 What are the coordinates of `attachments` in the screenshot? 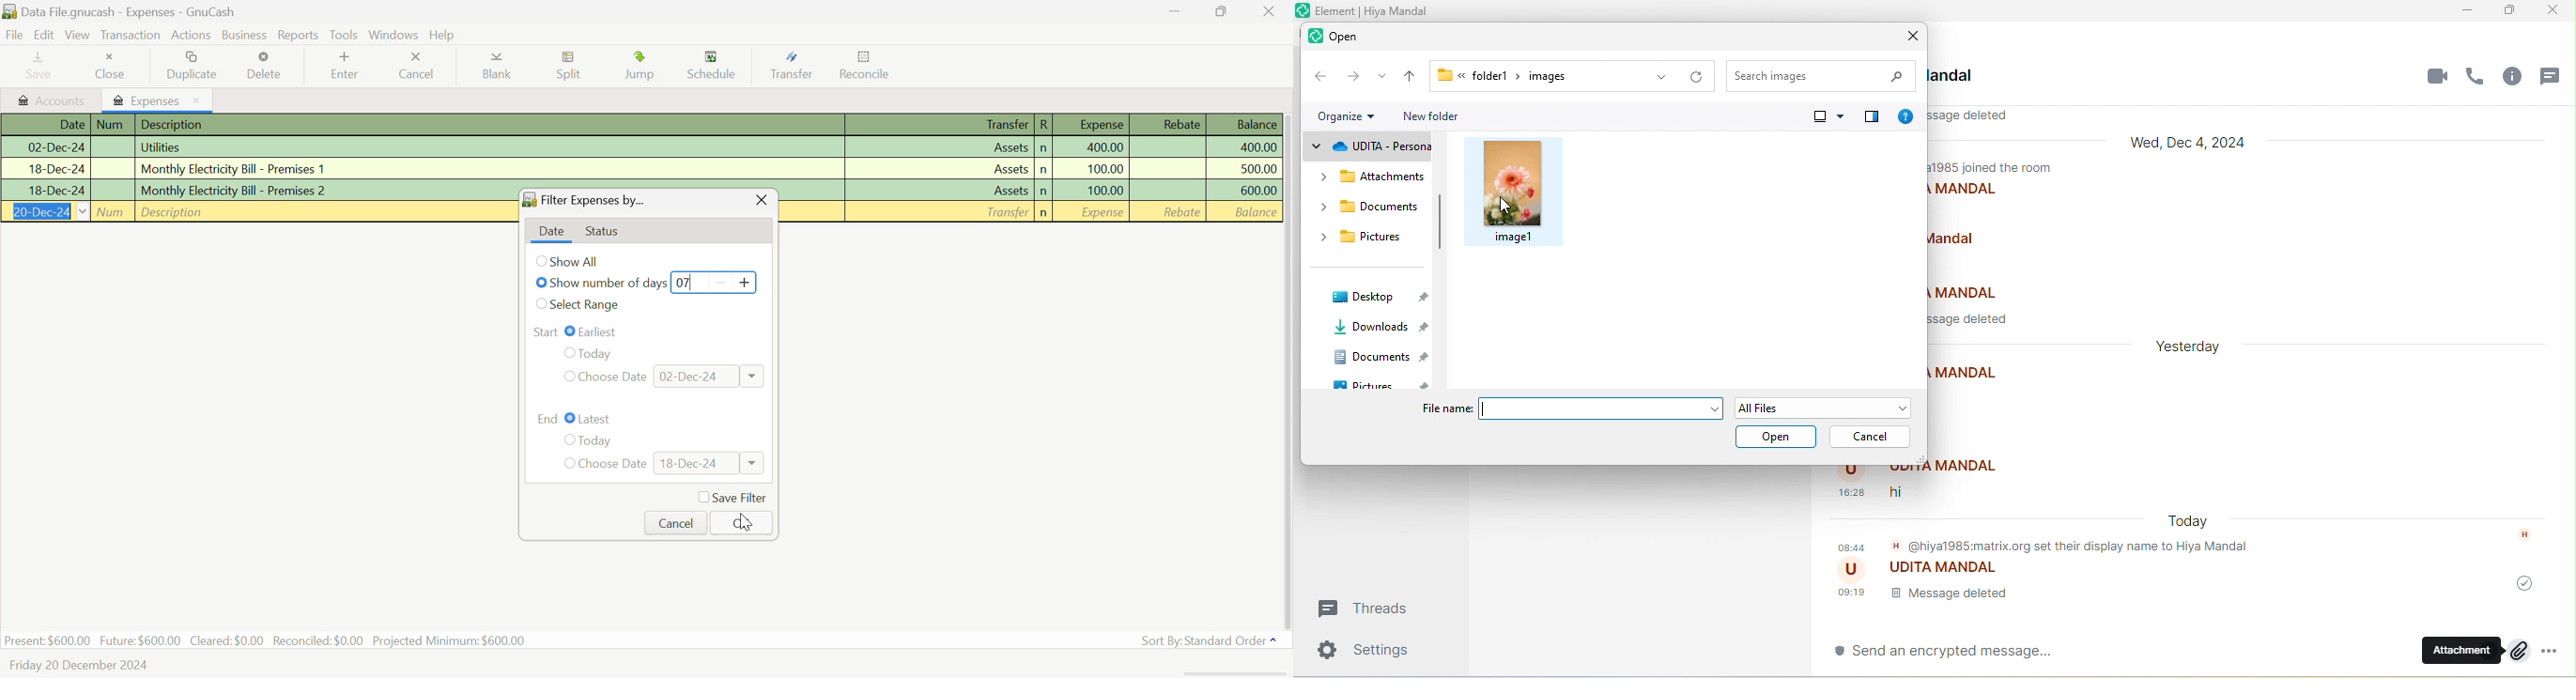 It's located at (1370, 182).